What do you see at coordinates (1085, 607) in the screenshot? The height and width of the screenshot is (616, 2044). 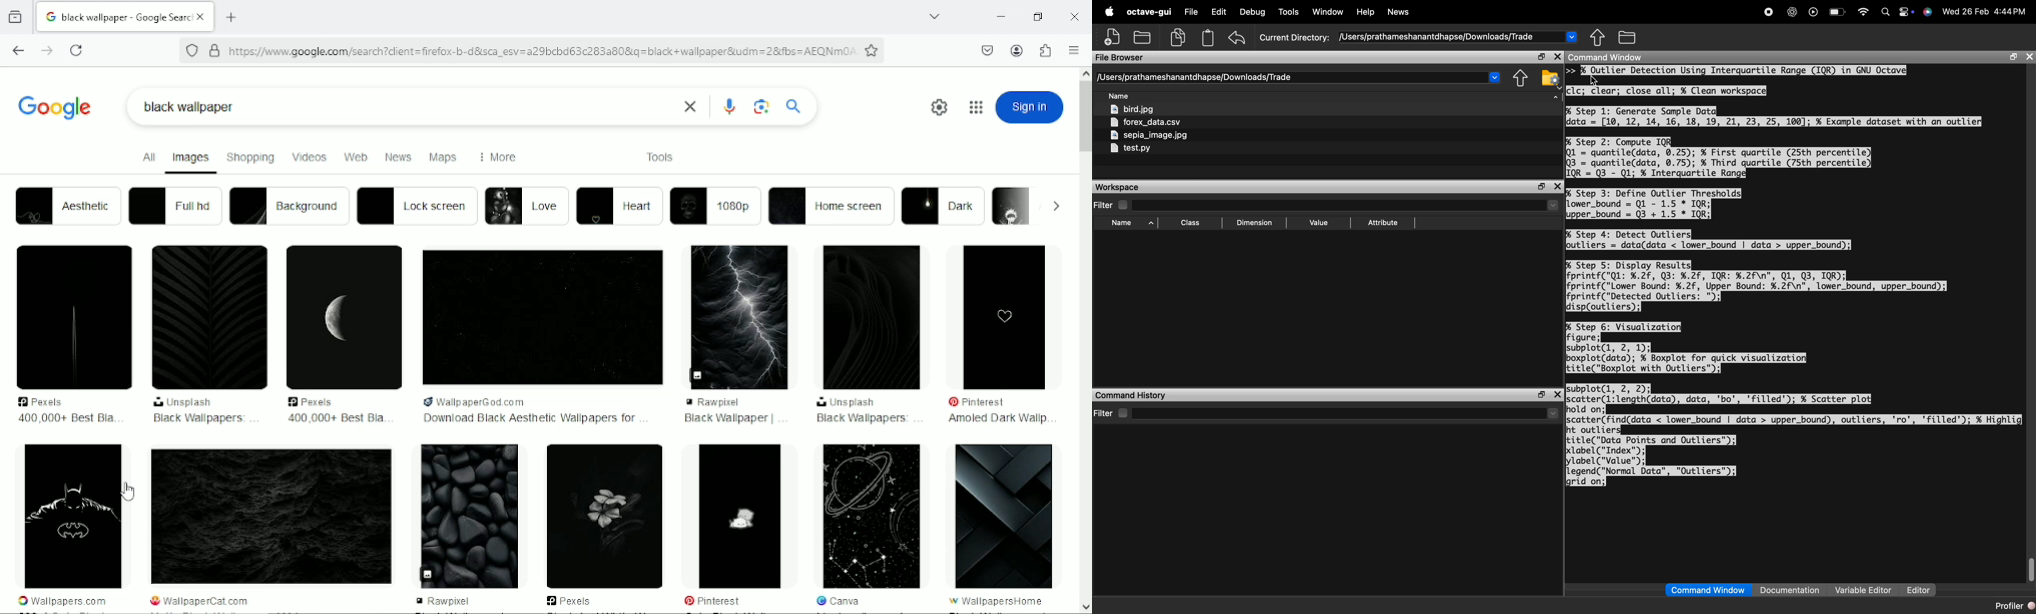 I see `scroll down` at bounding box center [1085, 607].